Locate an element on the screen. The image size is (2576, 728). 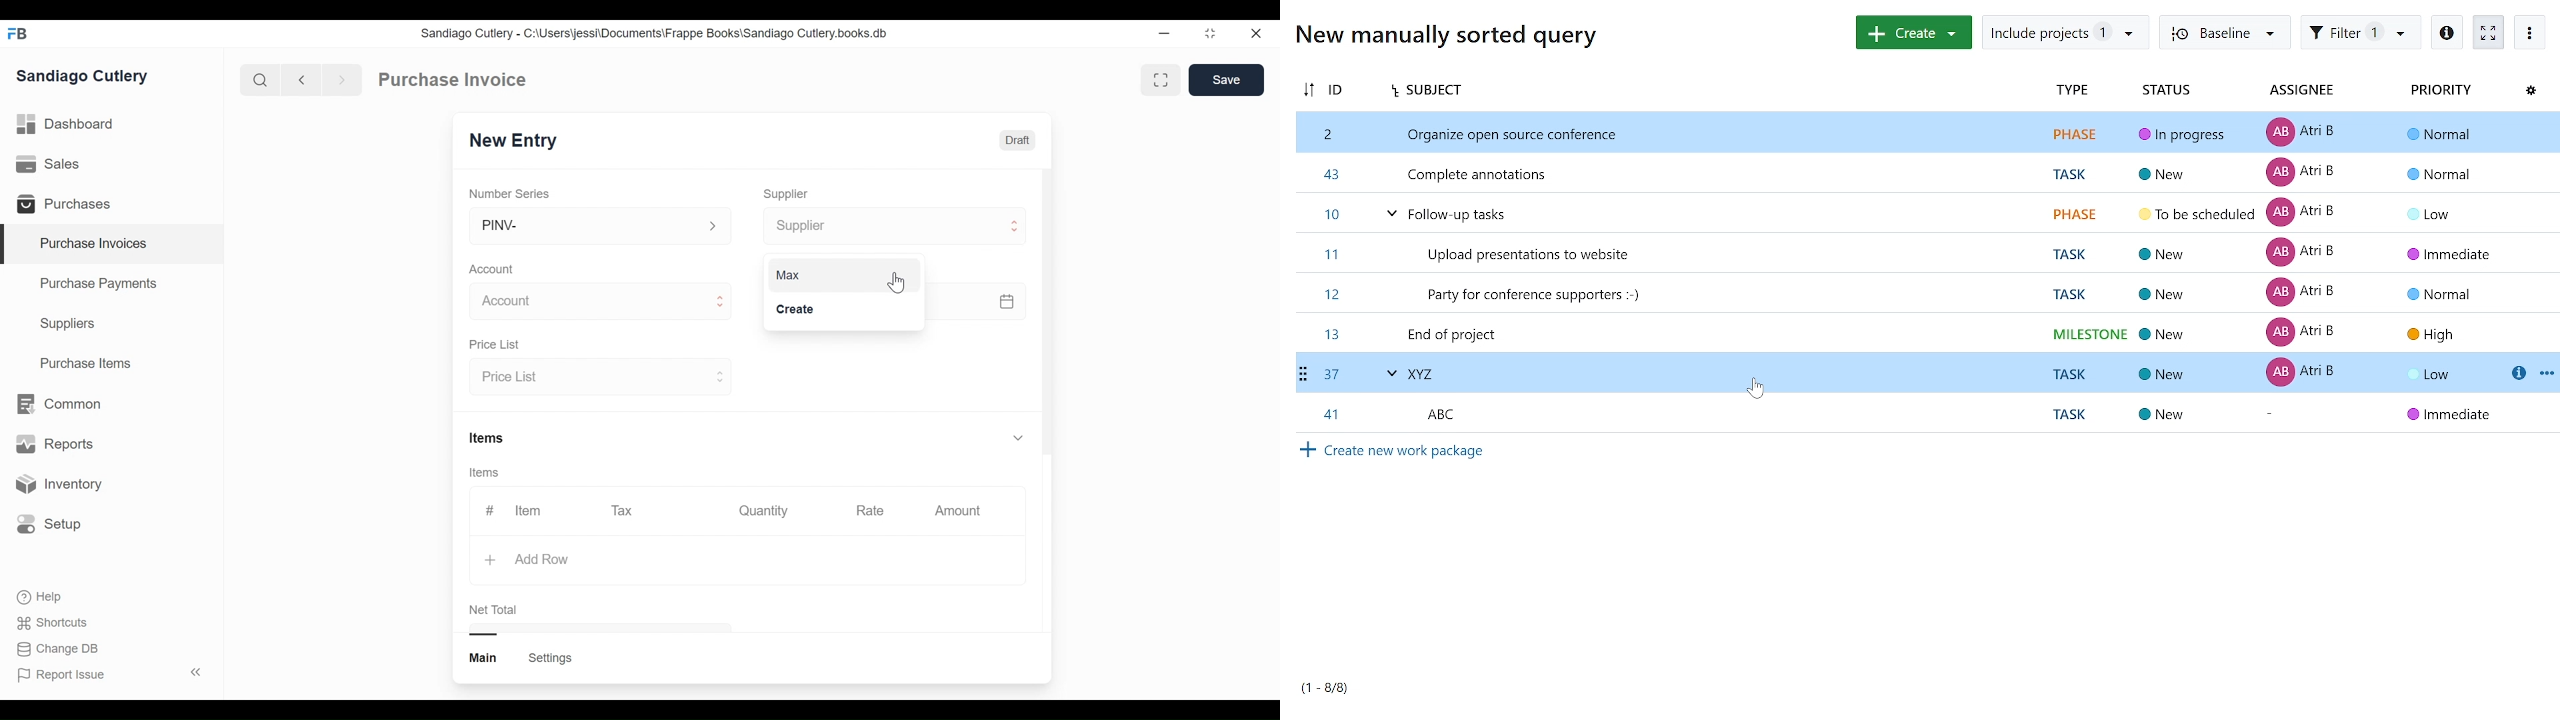
Supplier is located at coordinates (786, 194).